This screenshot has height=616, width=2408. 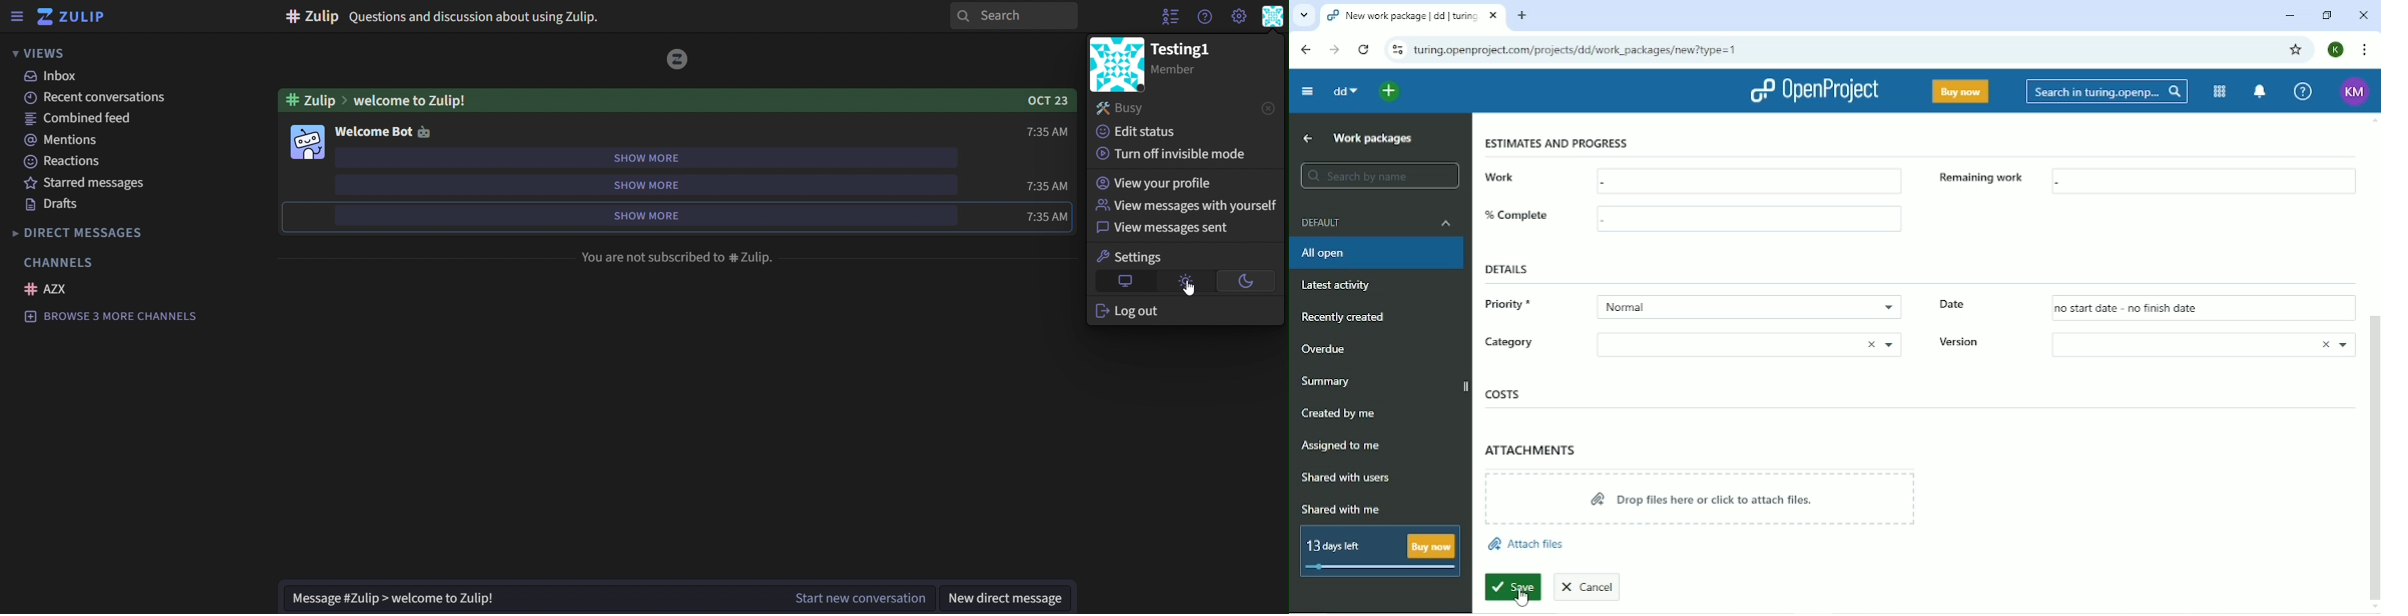 What do you see at coordinates (1890, 345) in the screenshot?
I see `drop down` at bounding box center [1890, 345].